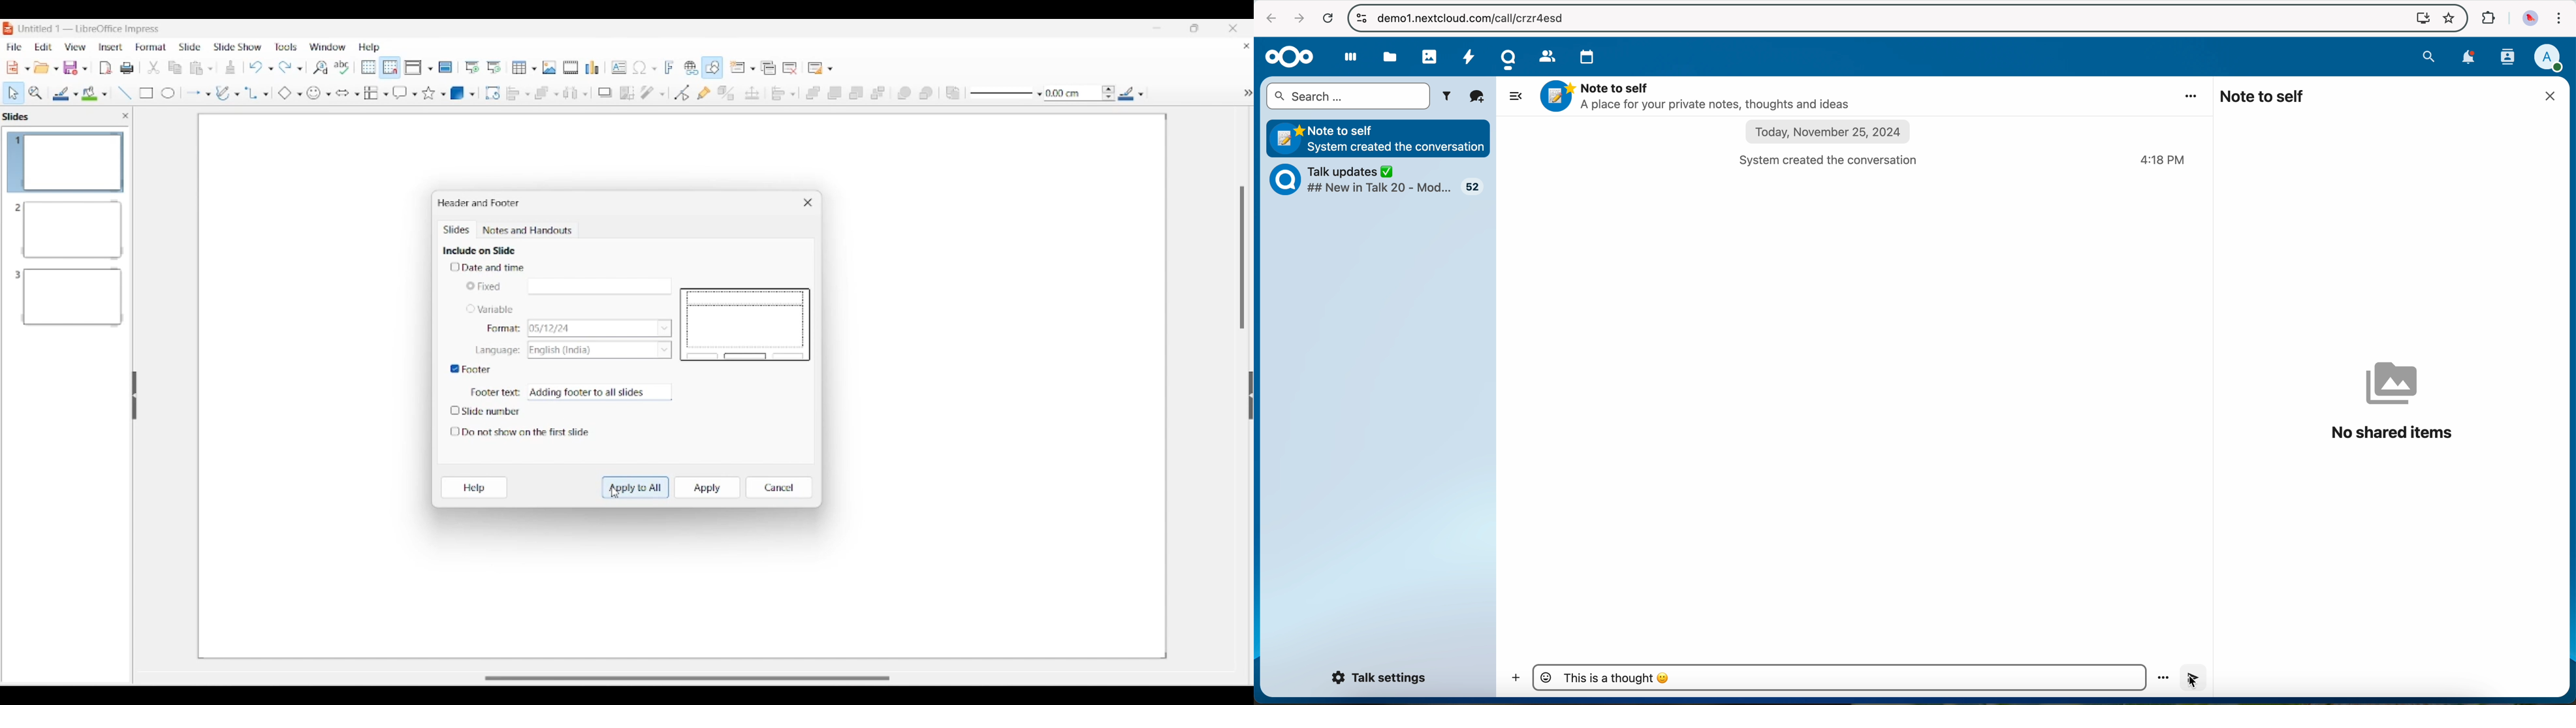 This screenshot has height=728, width=2576. Describe the element at coordinates (571, 67) in the screenshot. I see `Insert audio/video` at that location.